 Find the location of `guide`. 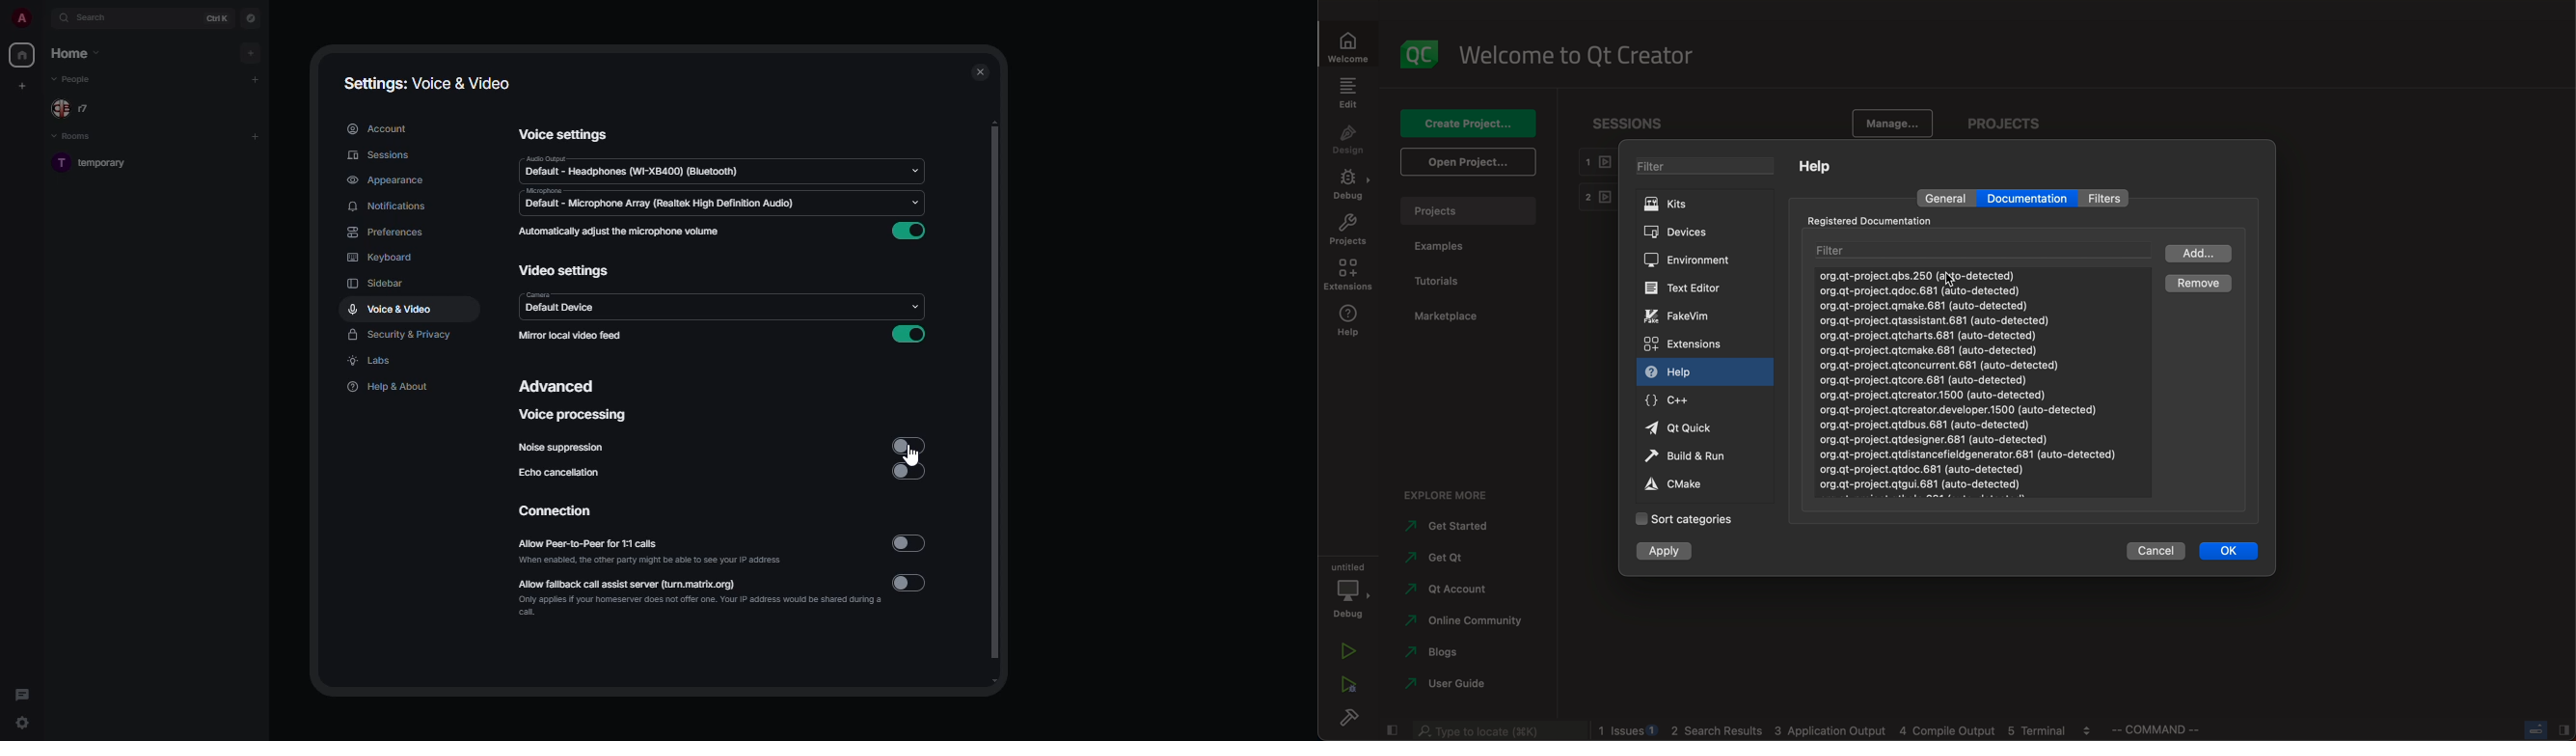

guide is located at coordinates (1446, 683).